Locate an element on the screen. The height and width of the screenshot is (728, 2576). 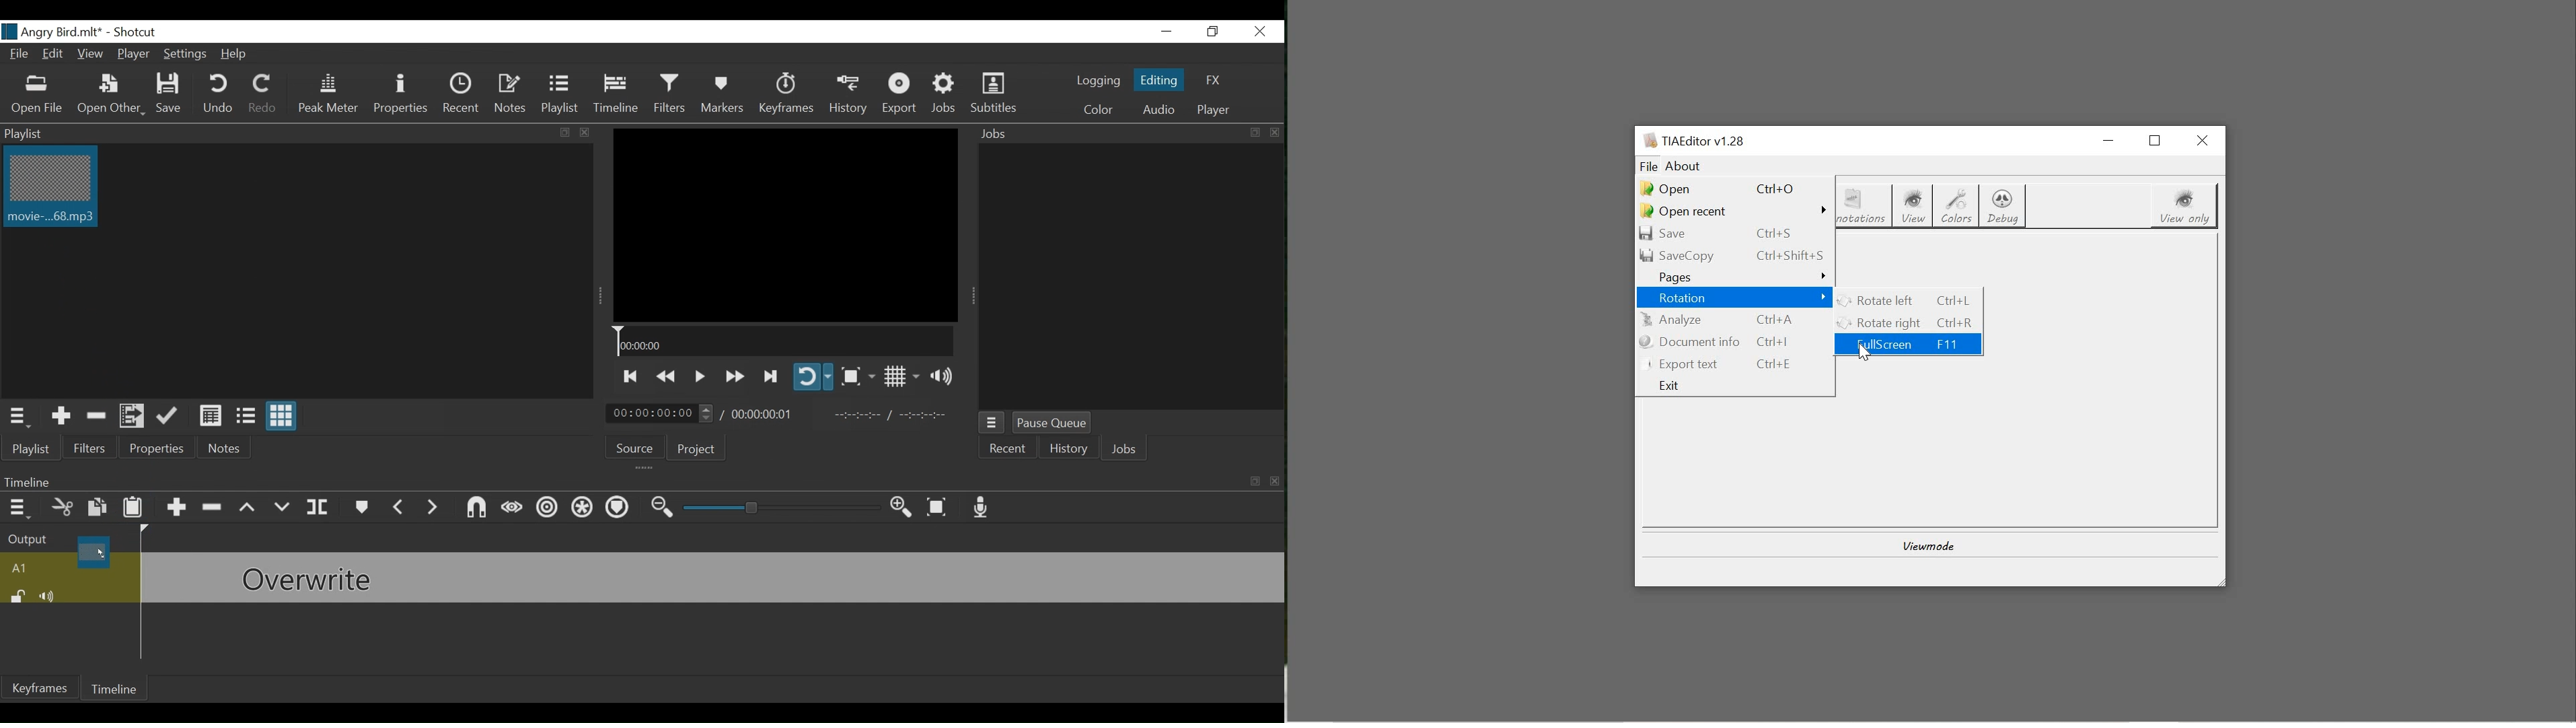
FX is located at coordinates (1212, 80).